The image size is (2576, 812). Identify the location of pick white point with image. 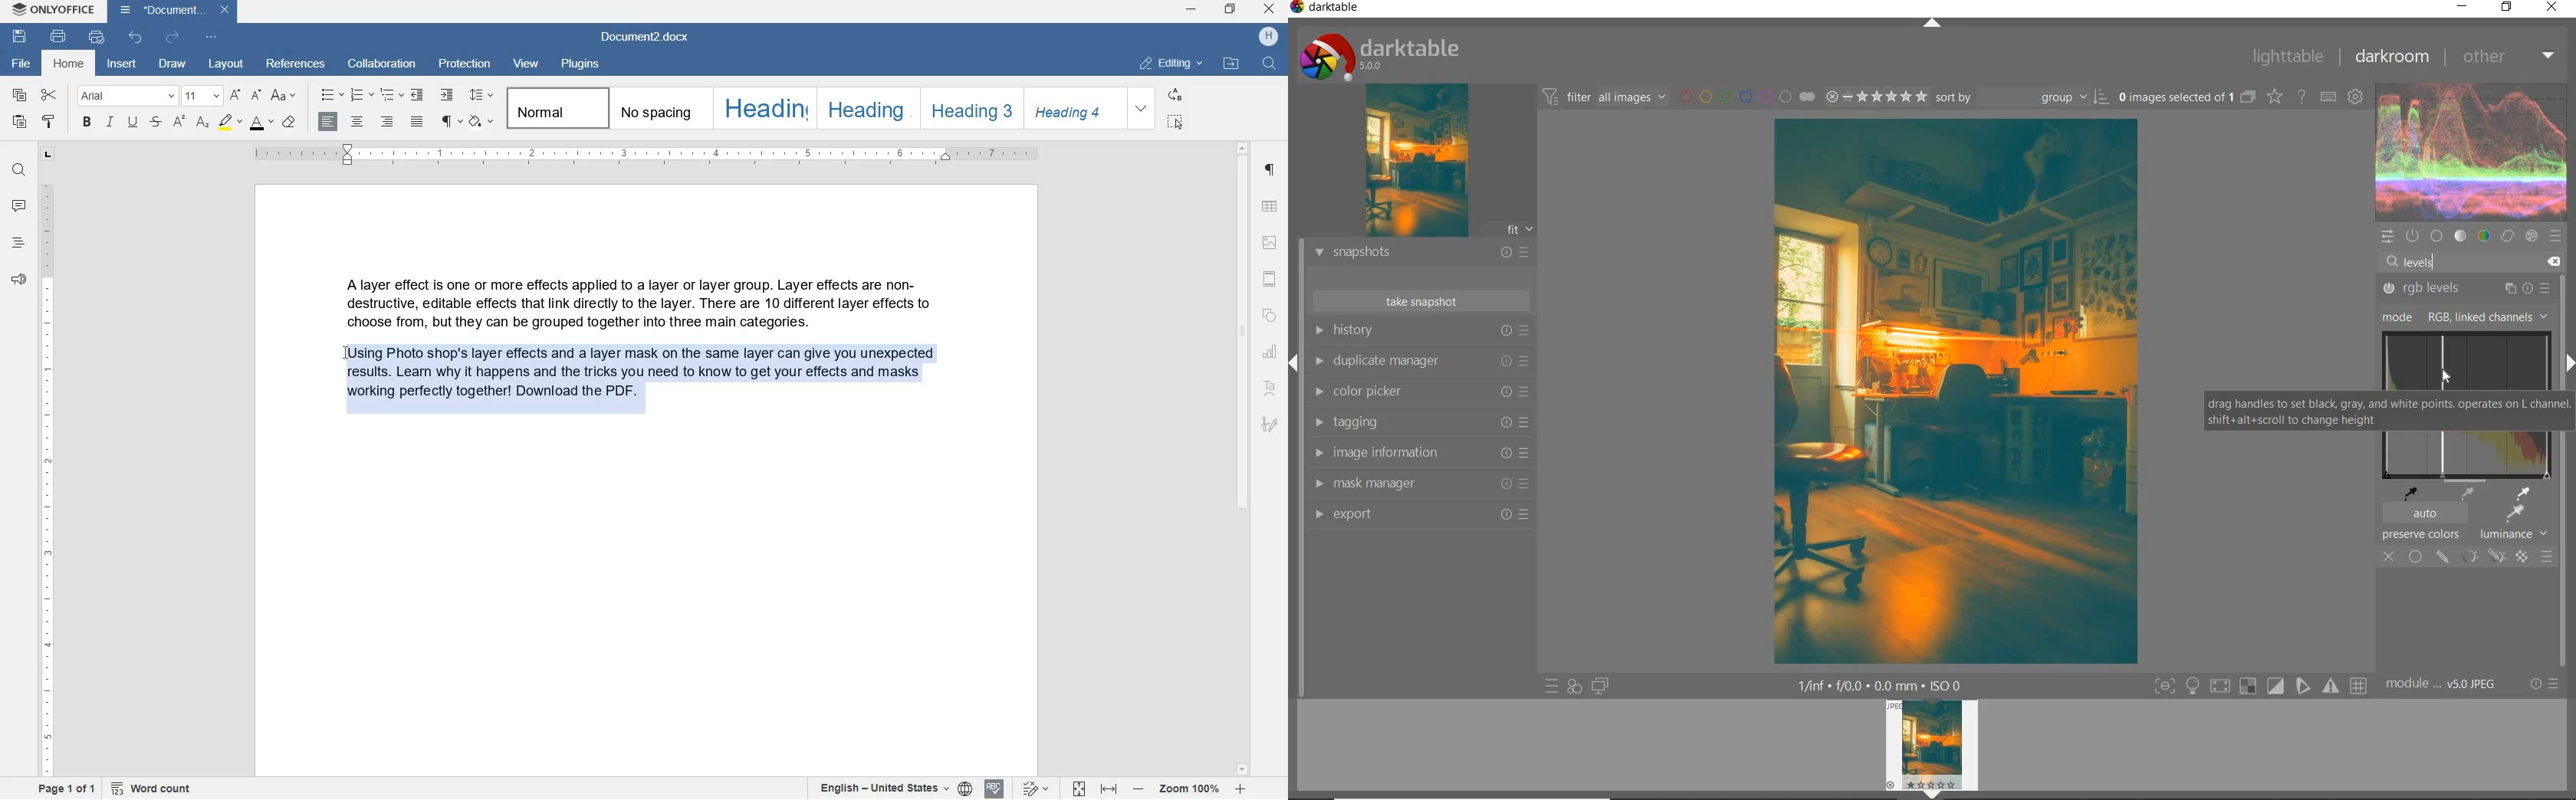
(2526, 493).